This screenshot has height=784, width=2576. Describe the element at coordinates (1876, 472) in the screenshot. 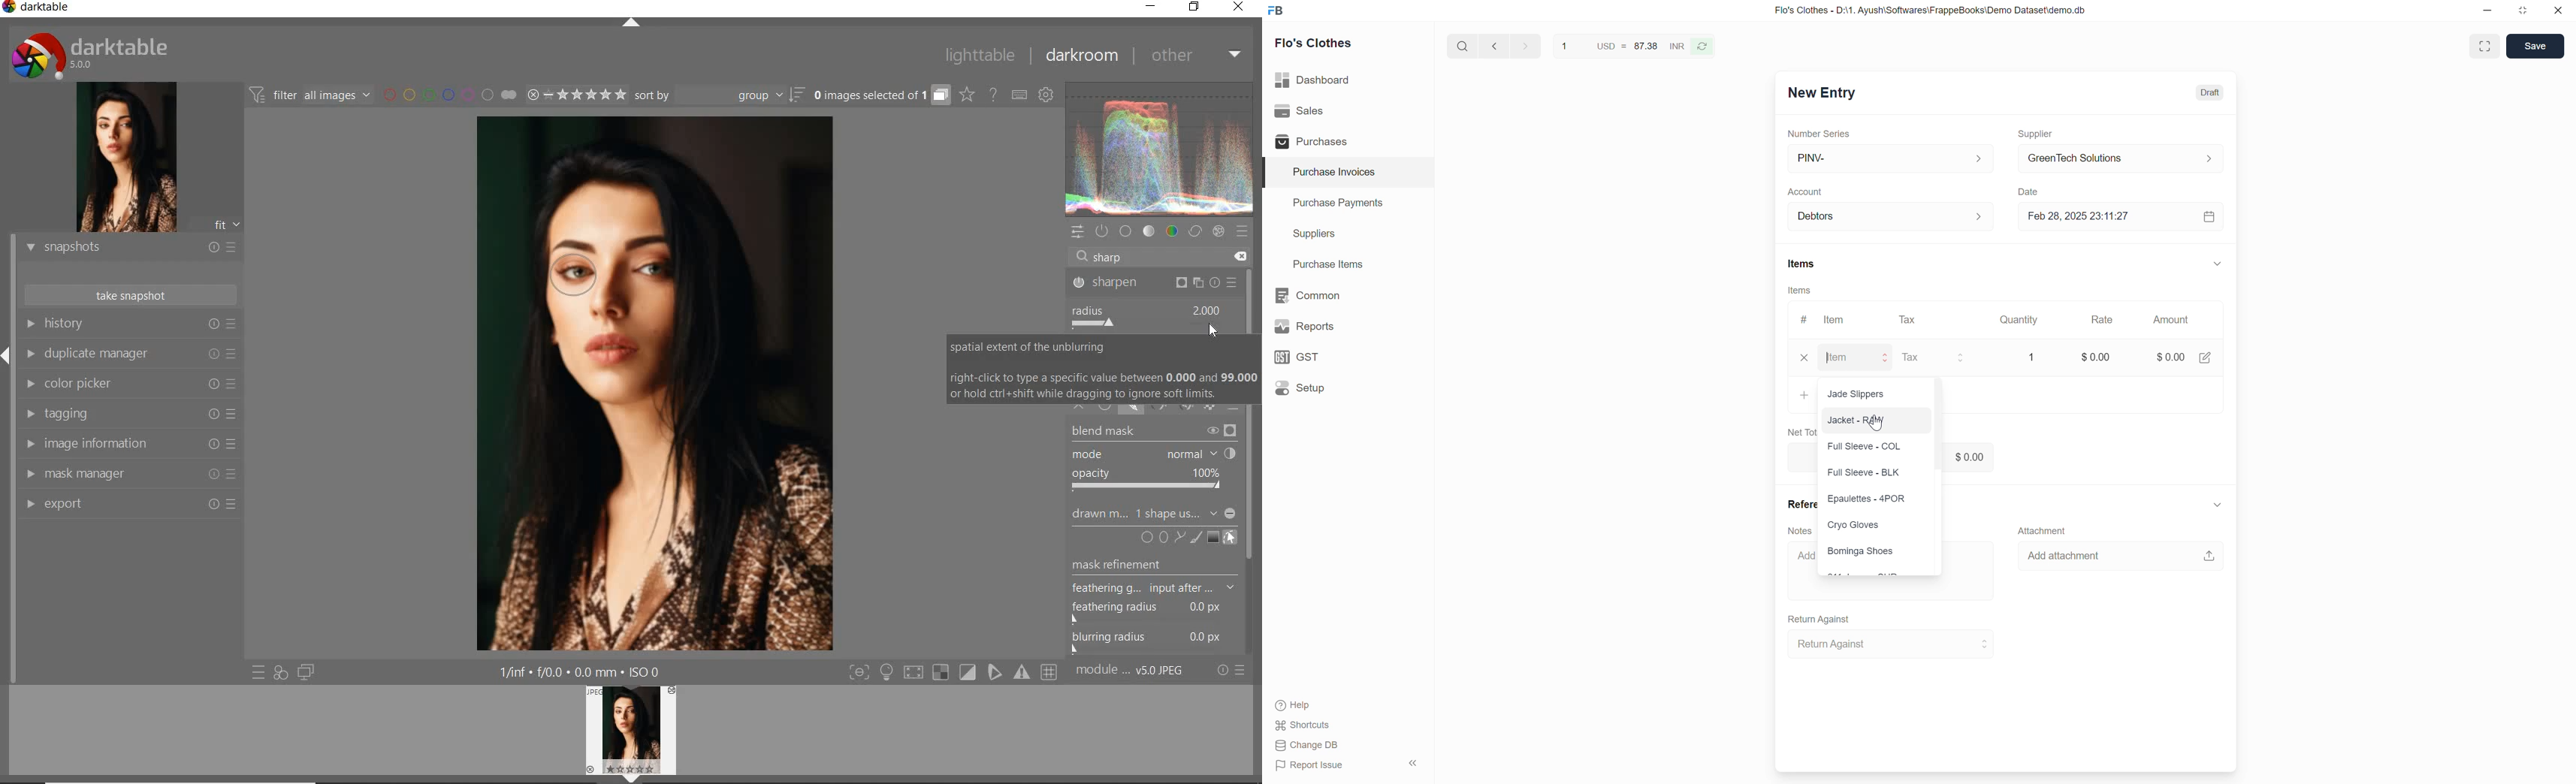

I see `Full Sleeve - BLK` at that location.